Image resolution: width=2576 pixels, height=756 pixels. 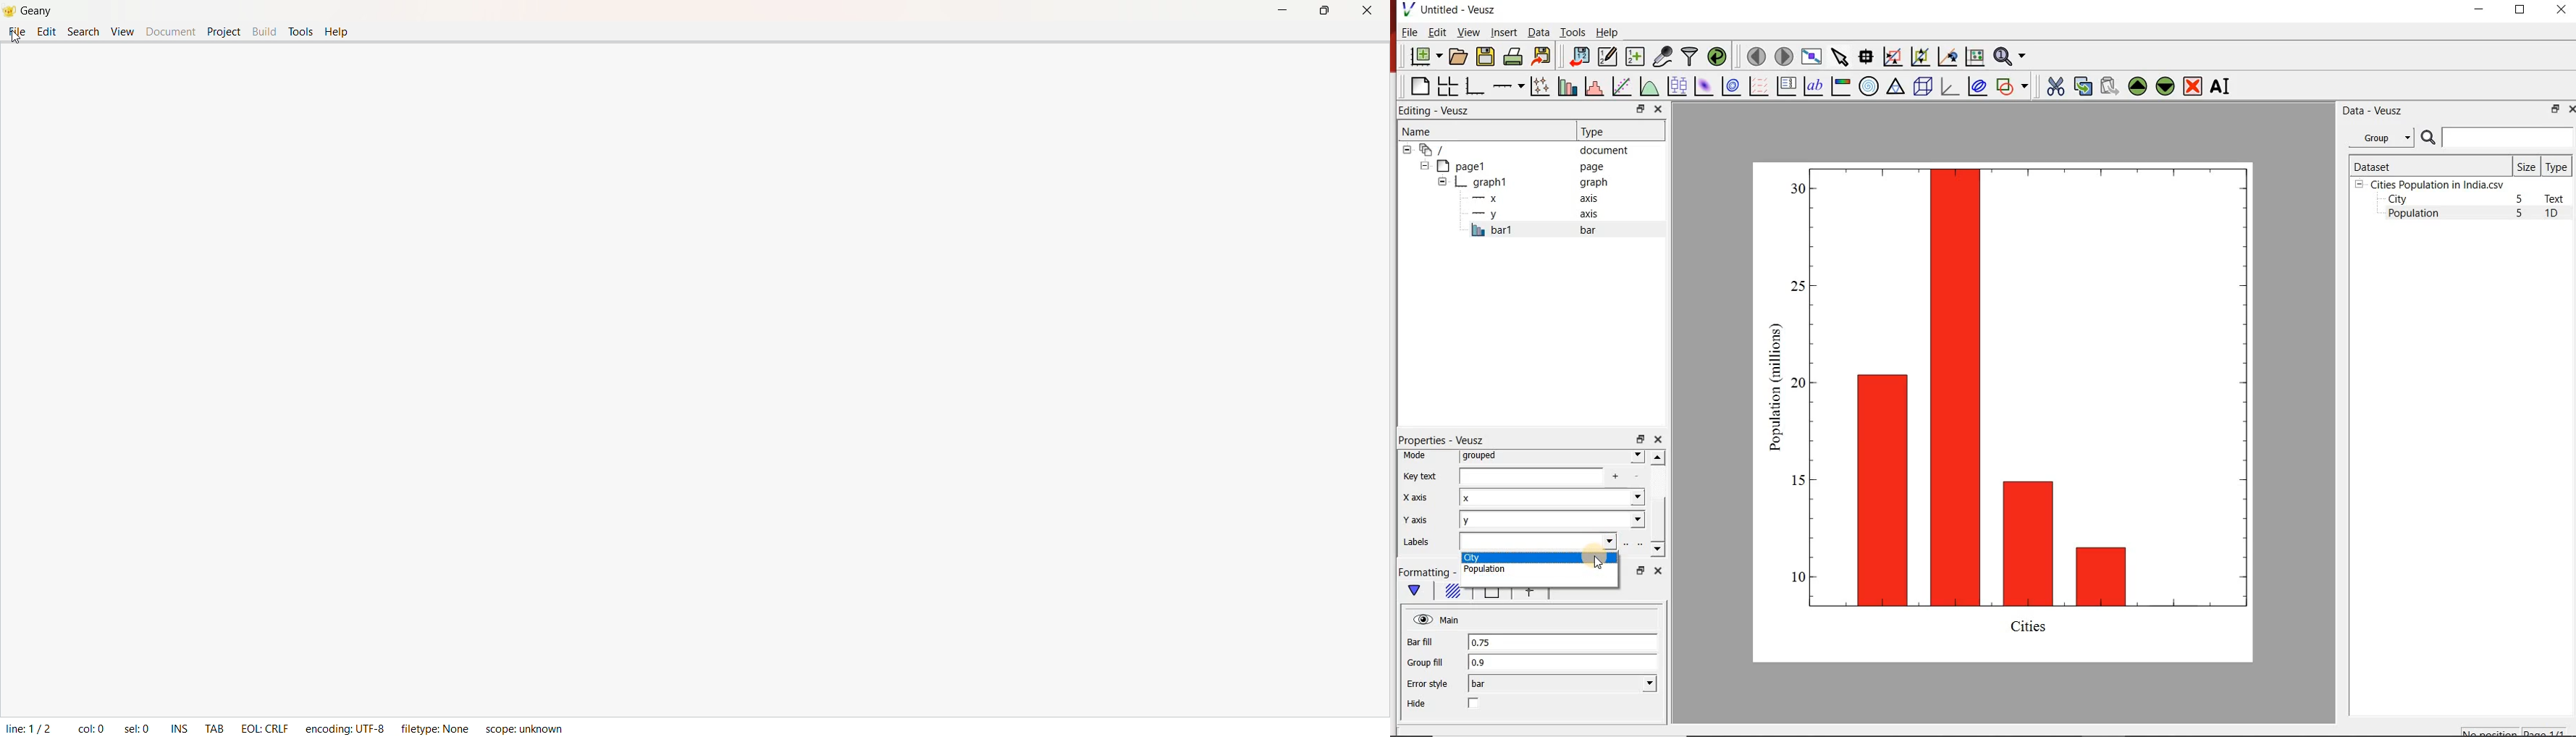 What do you see at coordinates (1426, 573) in the screenshot?
I see `Formatting - Veusz` at bounding box center [1426, 573].